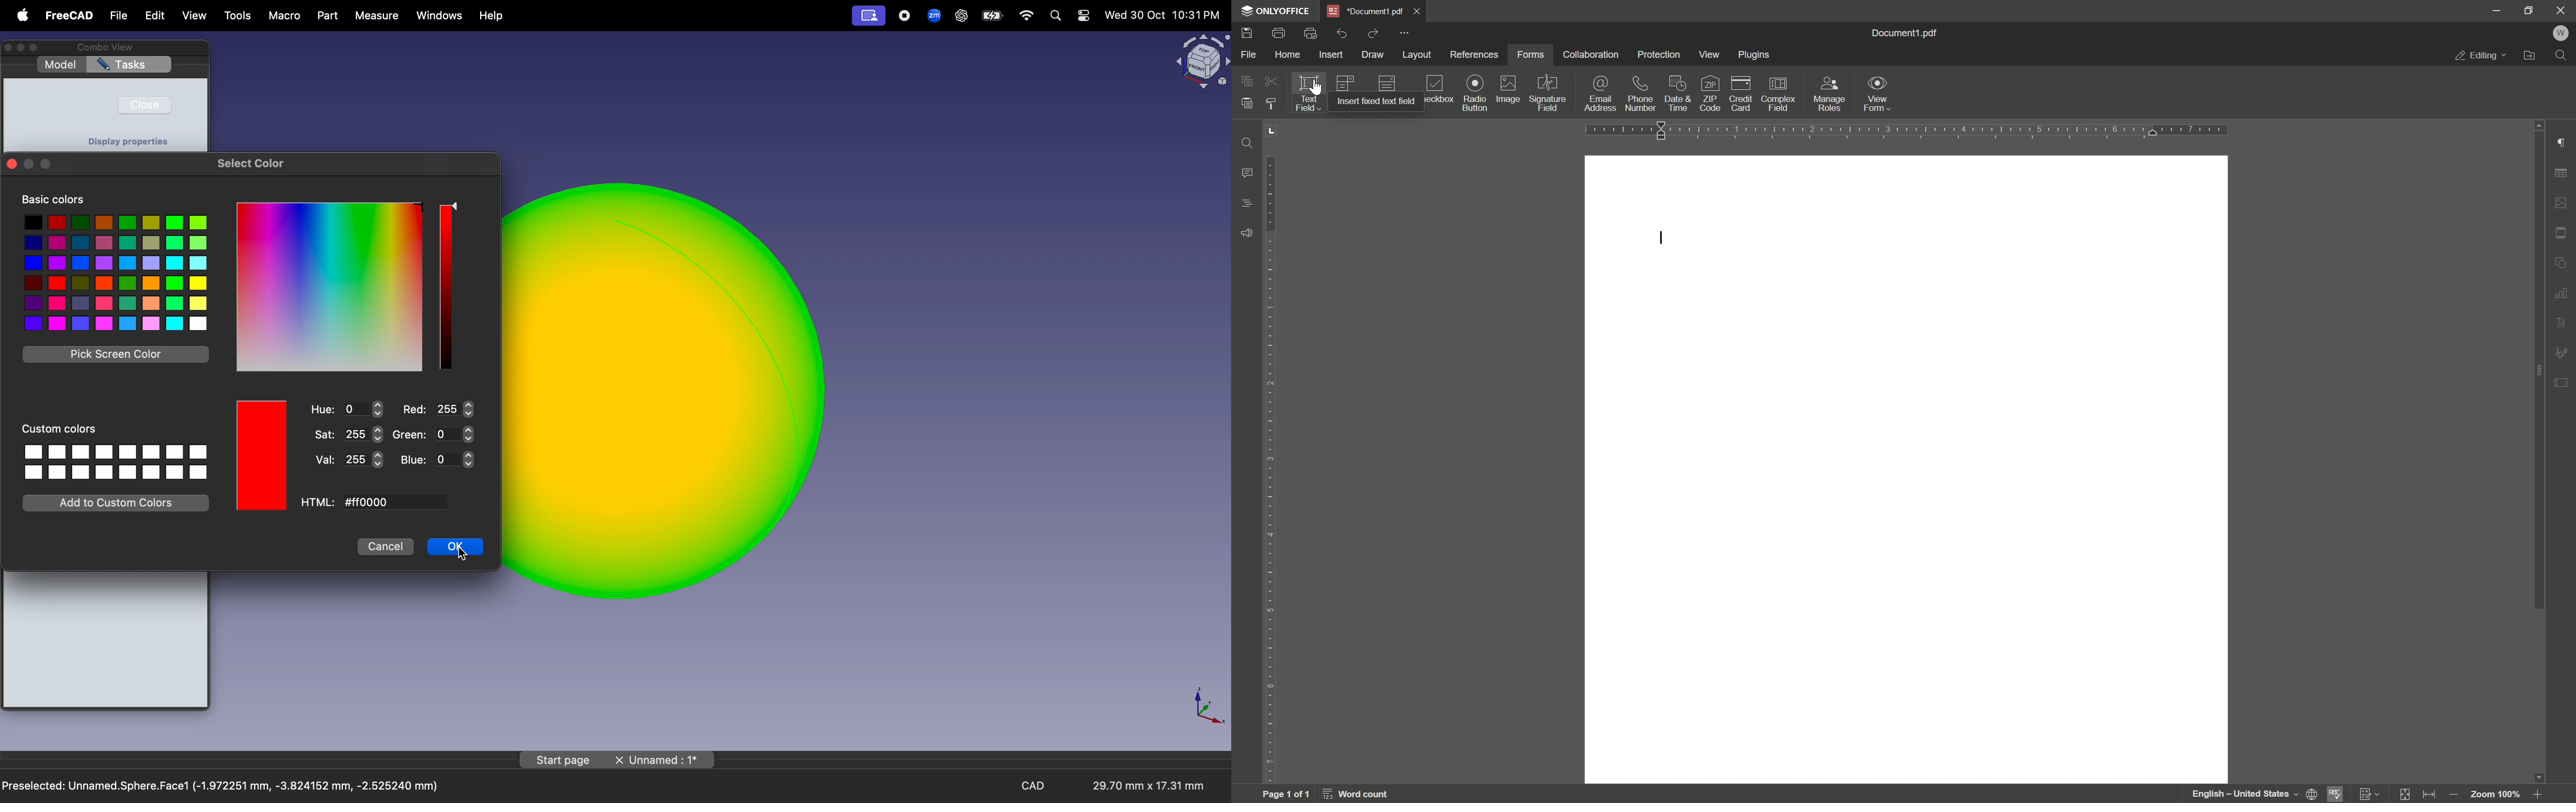 This screenshot has width=2576, height=812. Describe the element at coordinates (2562, 55) in the screenshot. I see `find` at that location.